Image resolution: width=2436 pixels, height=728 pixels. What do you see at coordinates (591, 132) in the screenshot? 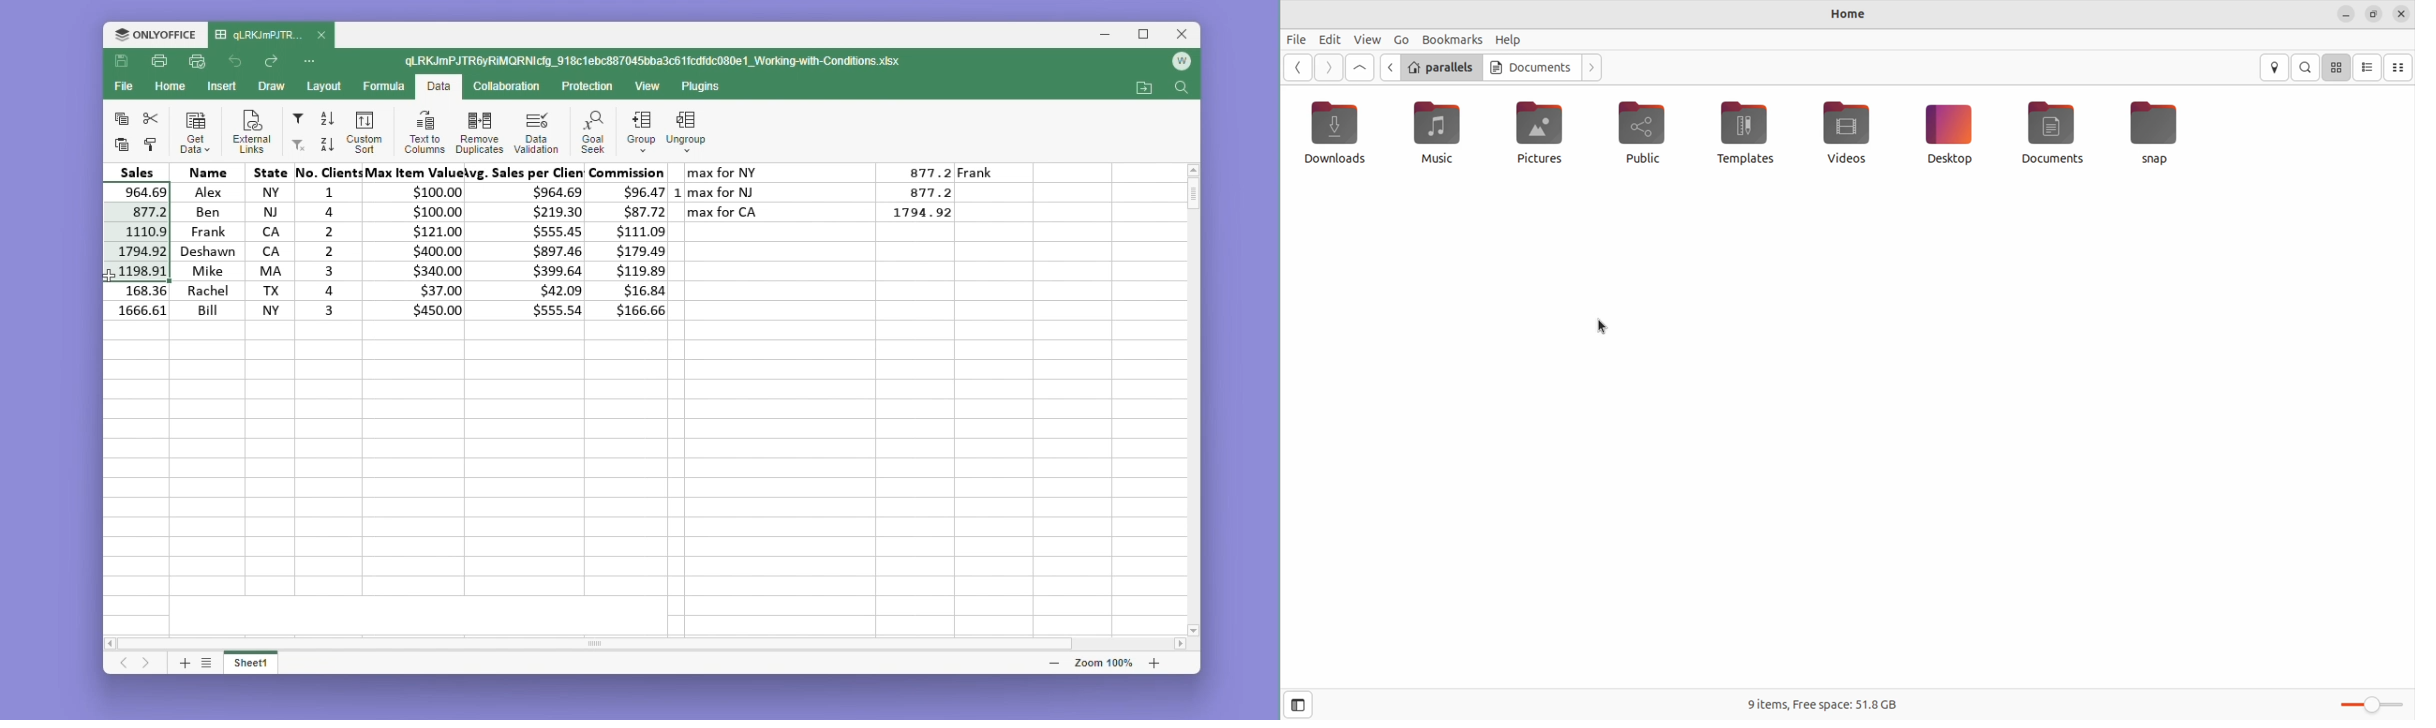
I see `Goal seek` at bounding box center [591, 132].